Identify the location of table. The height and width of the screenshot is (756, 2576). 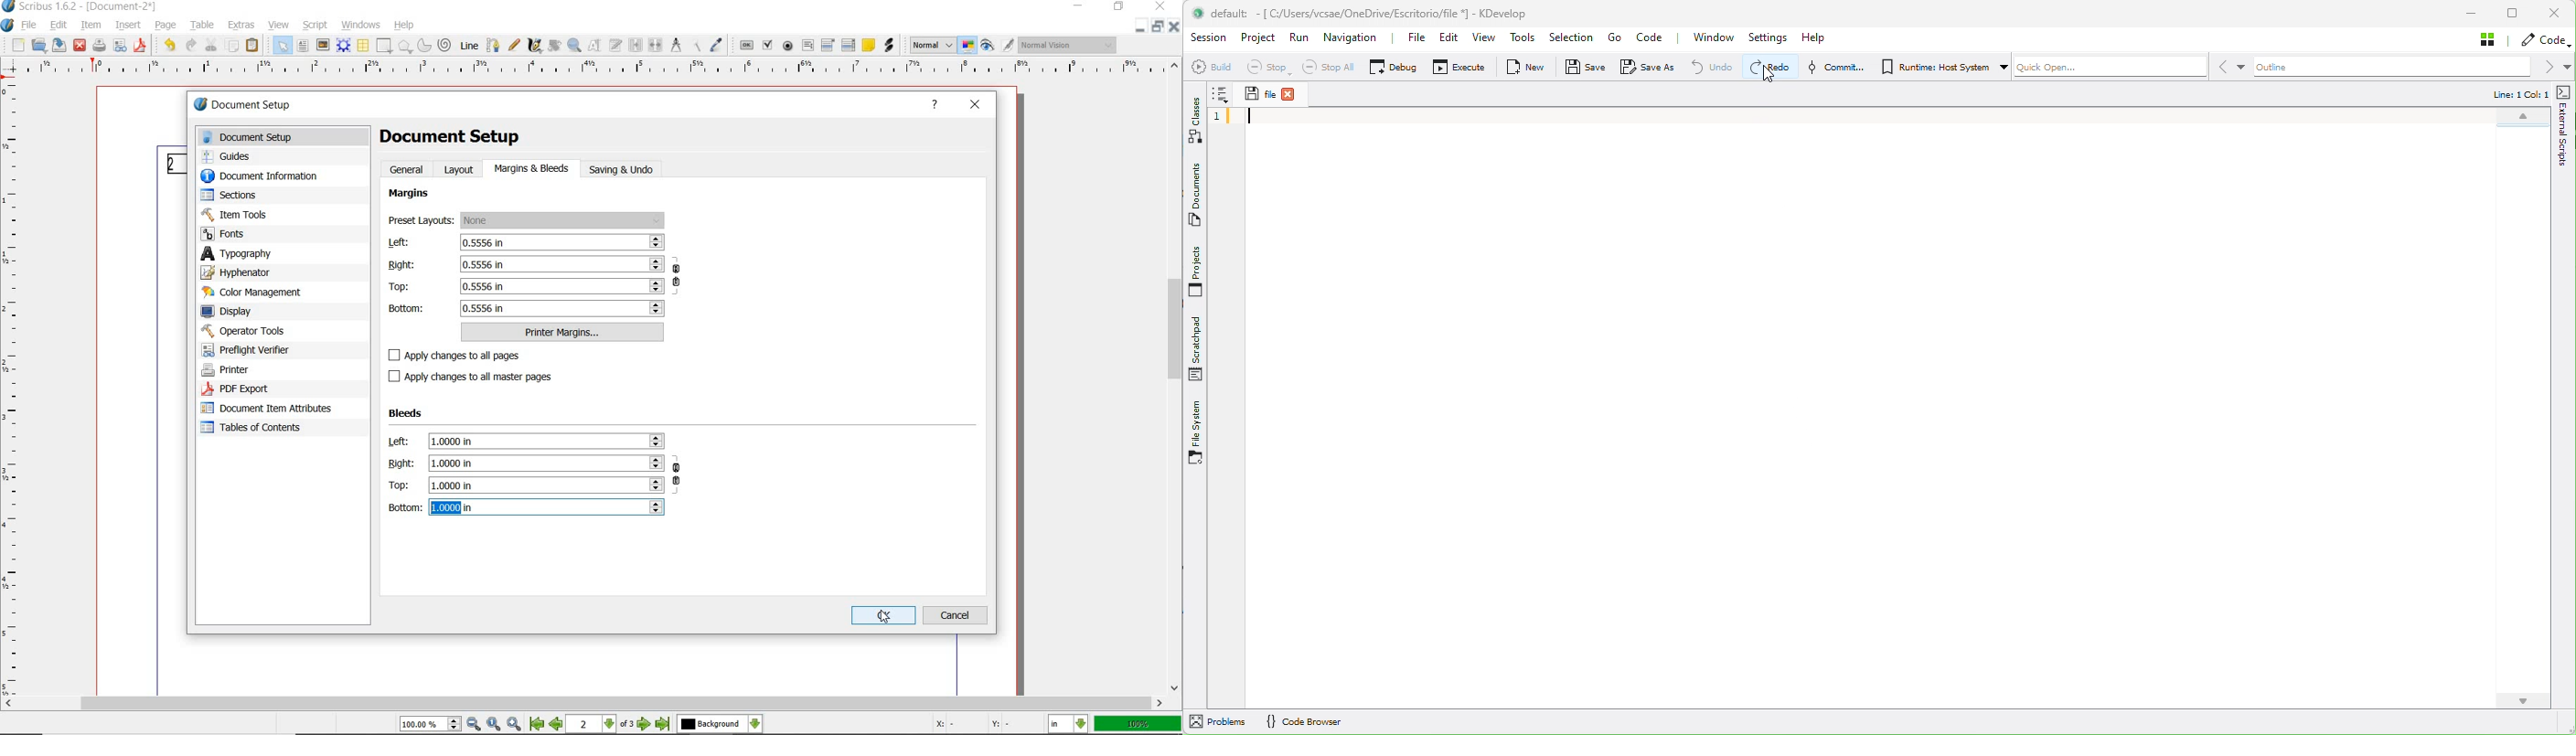
(363, 46).